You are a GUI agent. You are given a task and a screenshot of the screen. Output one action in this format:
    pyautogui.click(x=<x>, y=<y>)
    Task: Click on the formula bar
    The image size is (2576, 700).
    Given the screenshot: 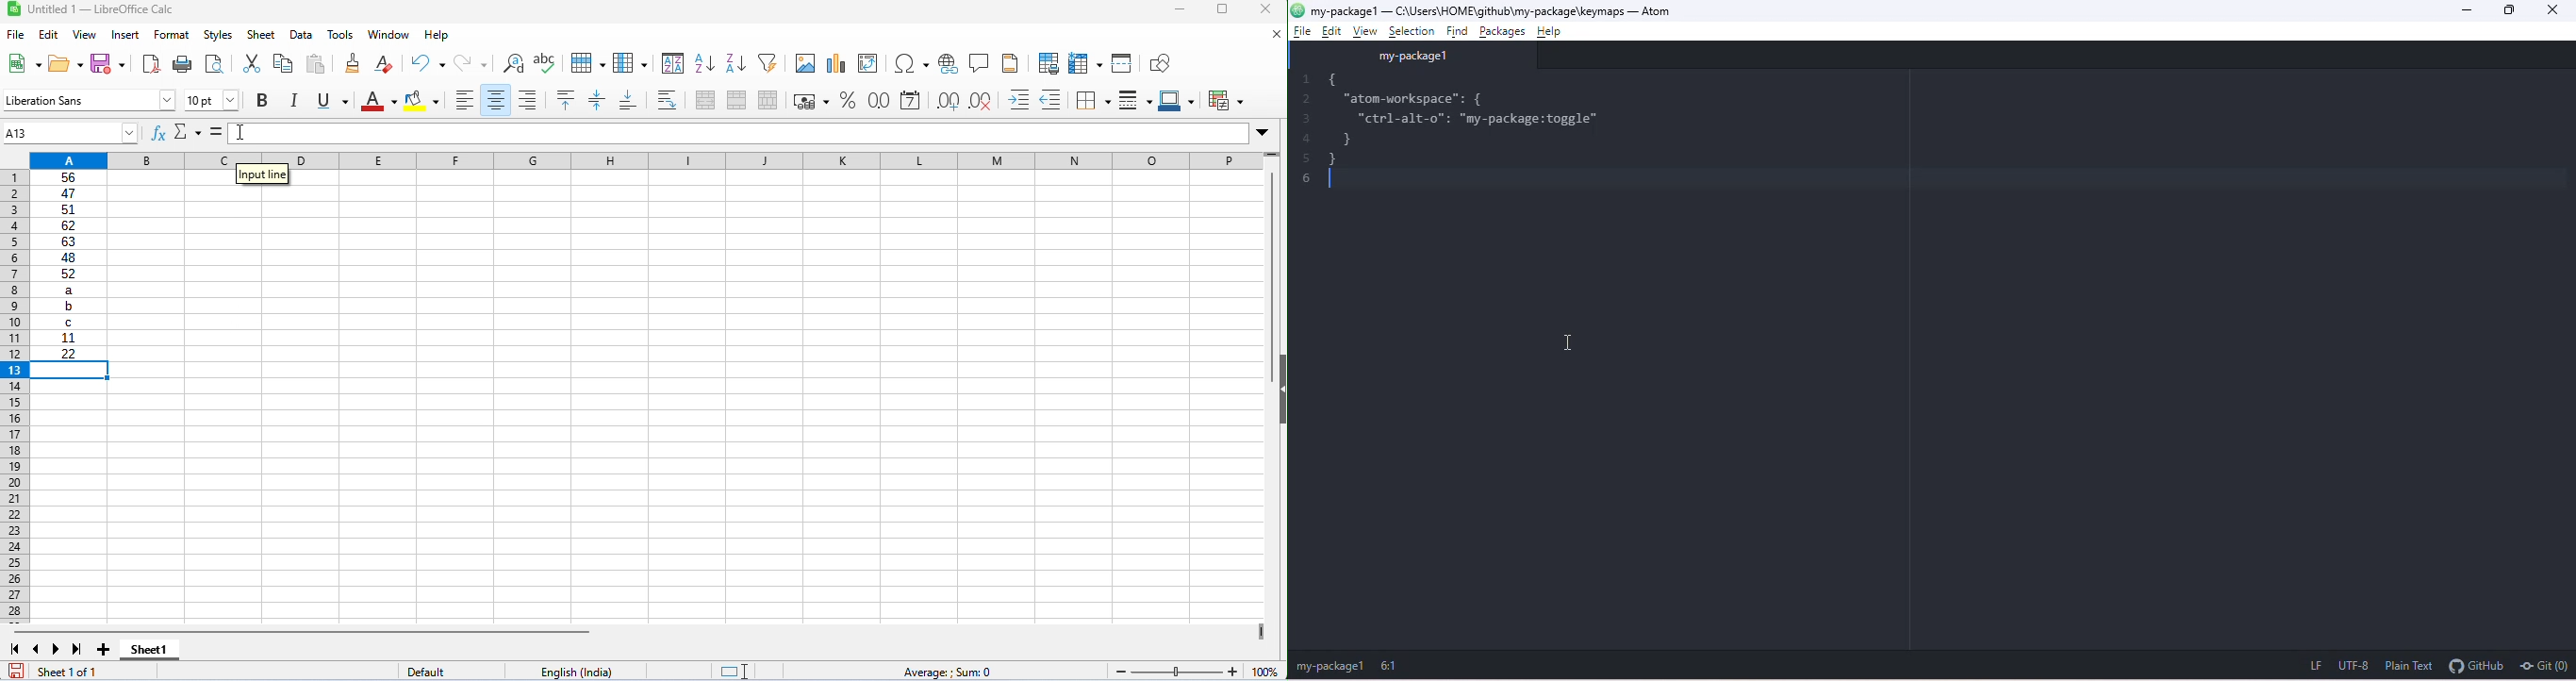 What is the action you would take?
    pyautogui.click(x=738, y=133)
    